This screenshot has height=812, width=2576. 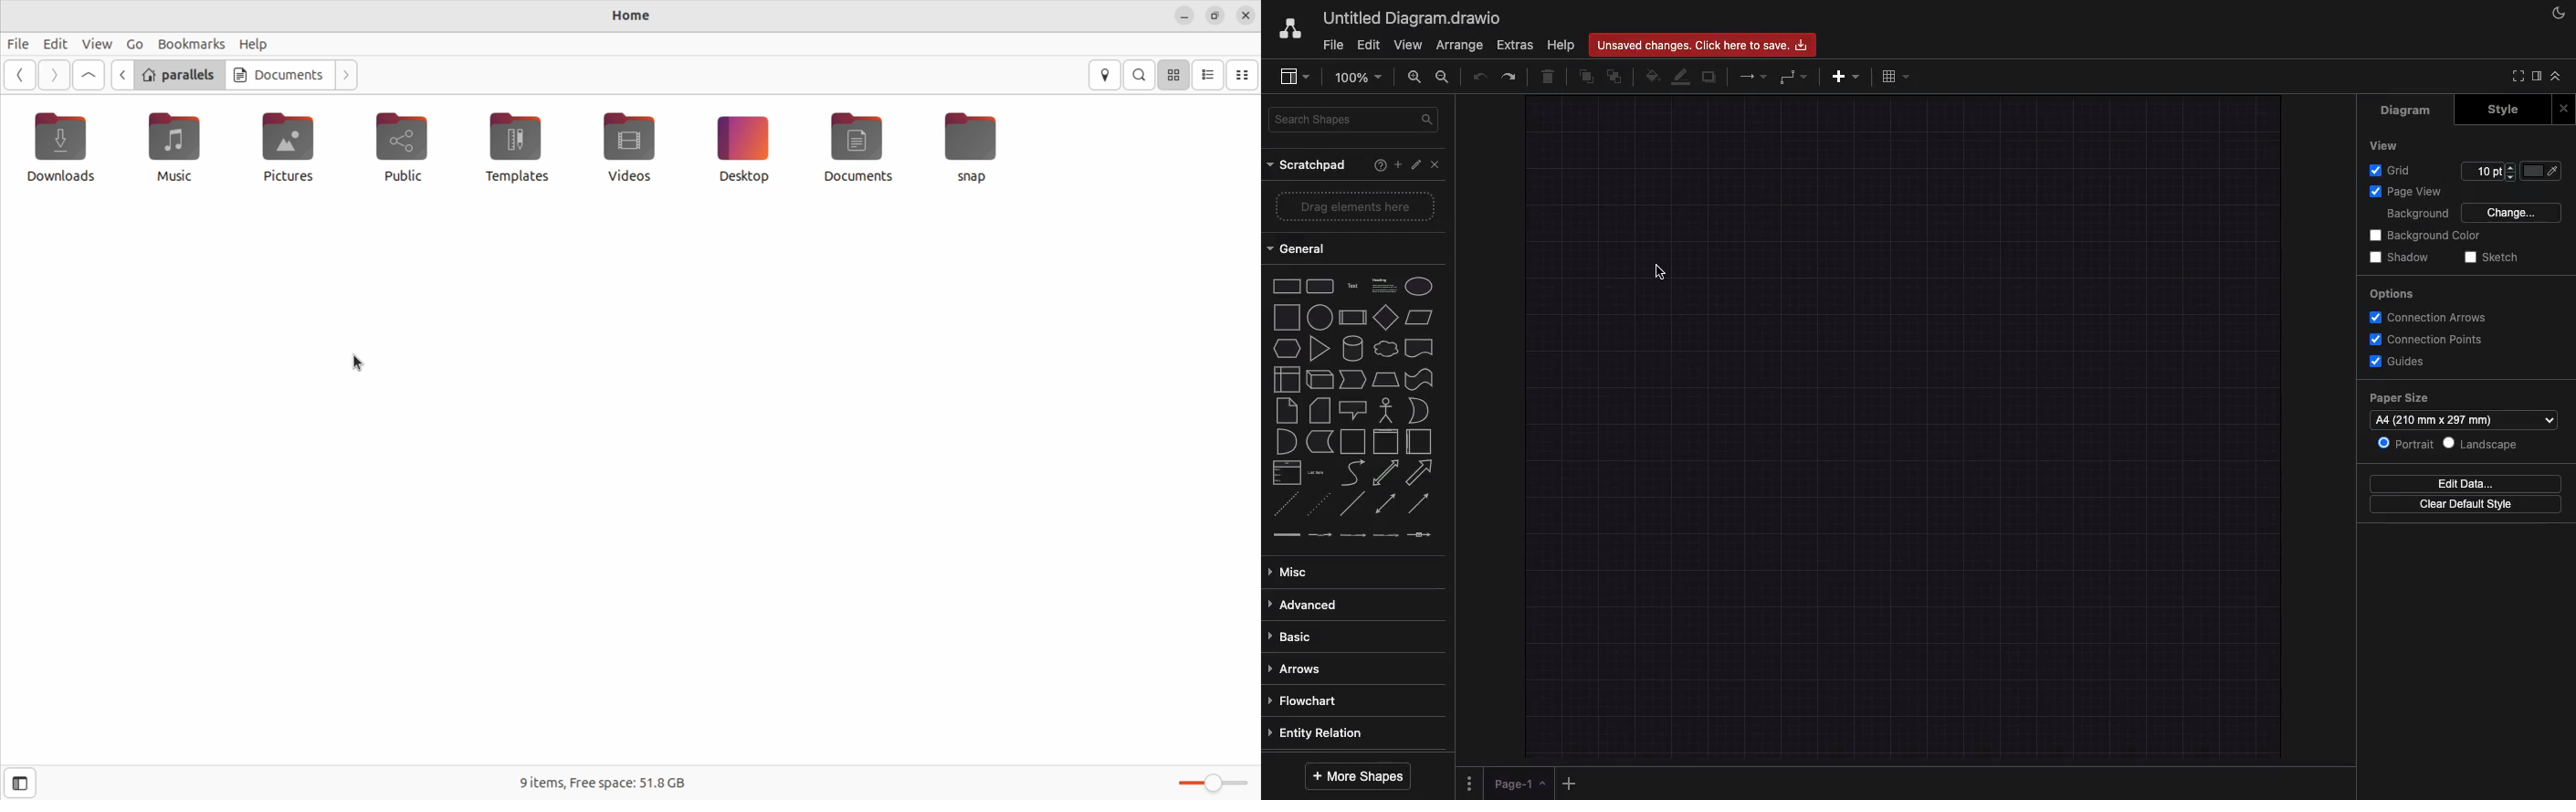 I want to click on triangle, so click(x=1319, y=348).